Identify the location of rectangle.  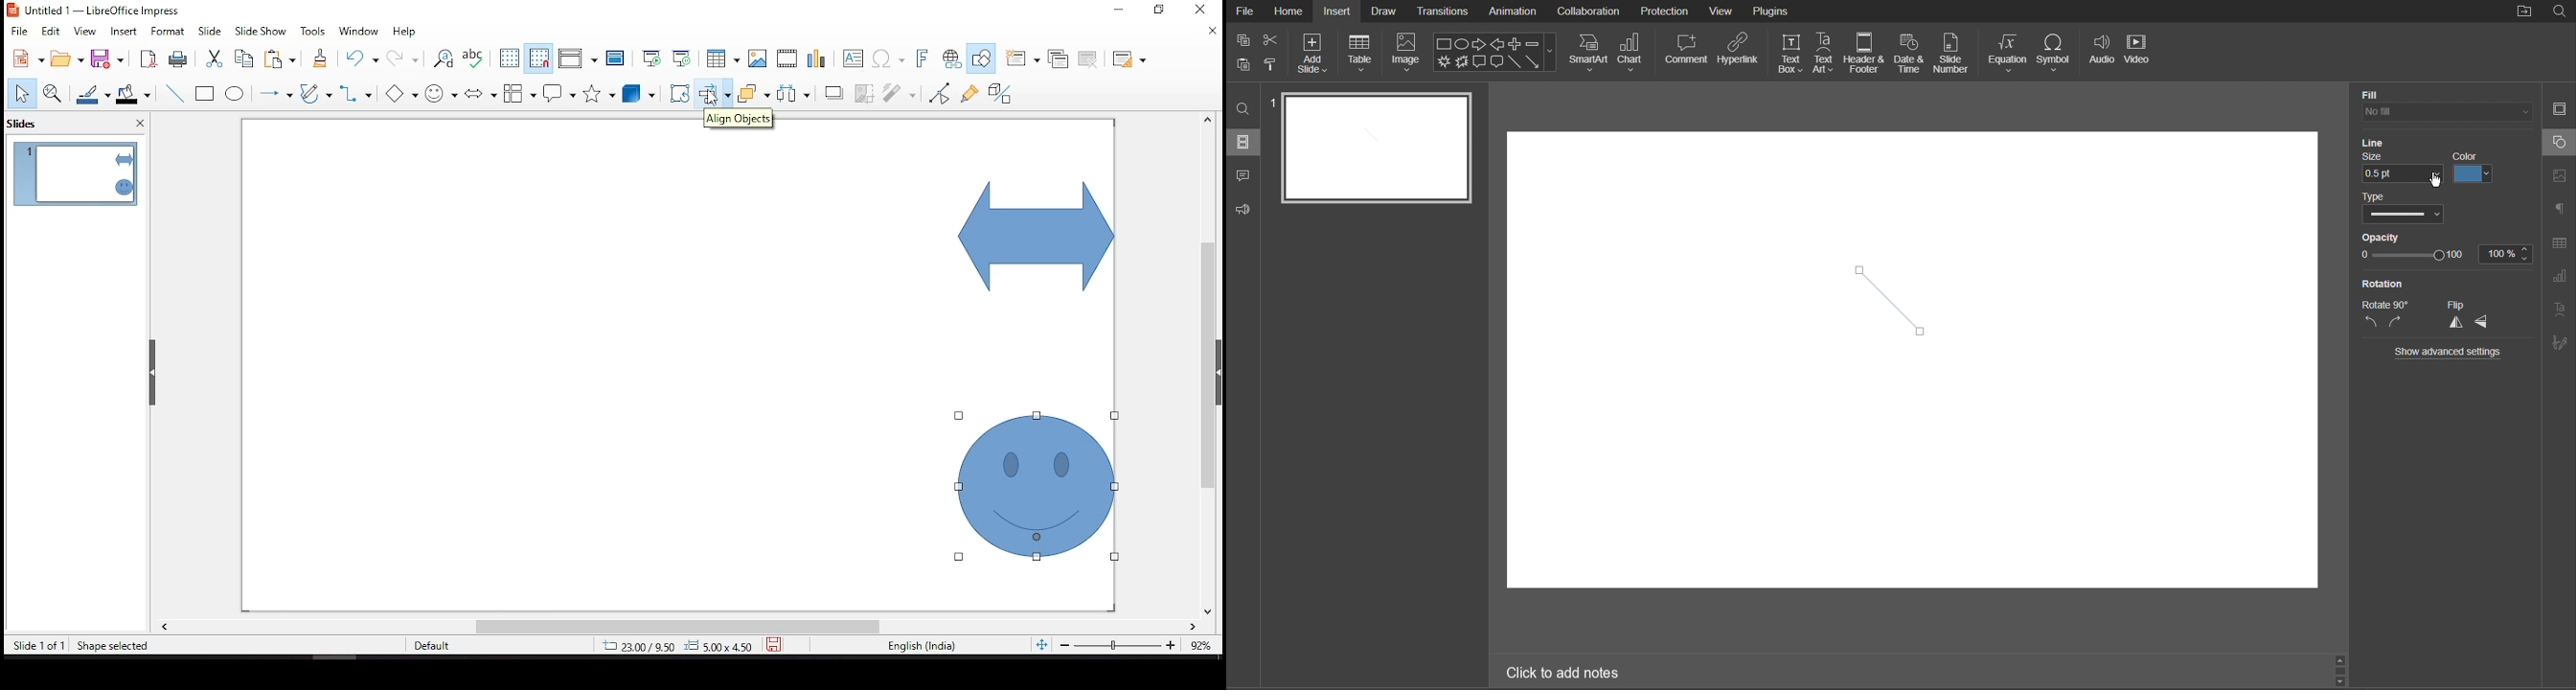
(207, 95).